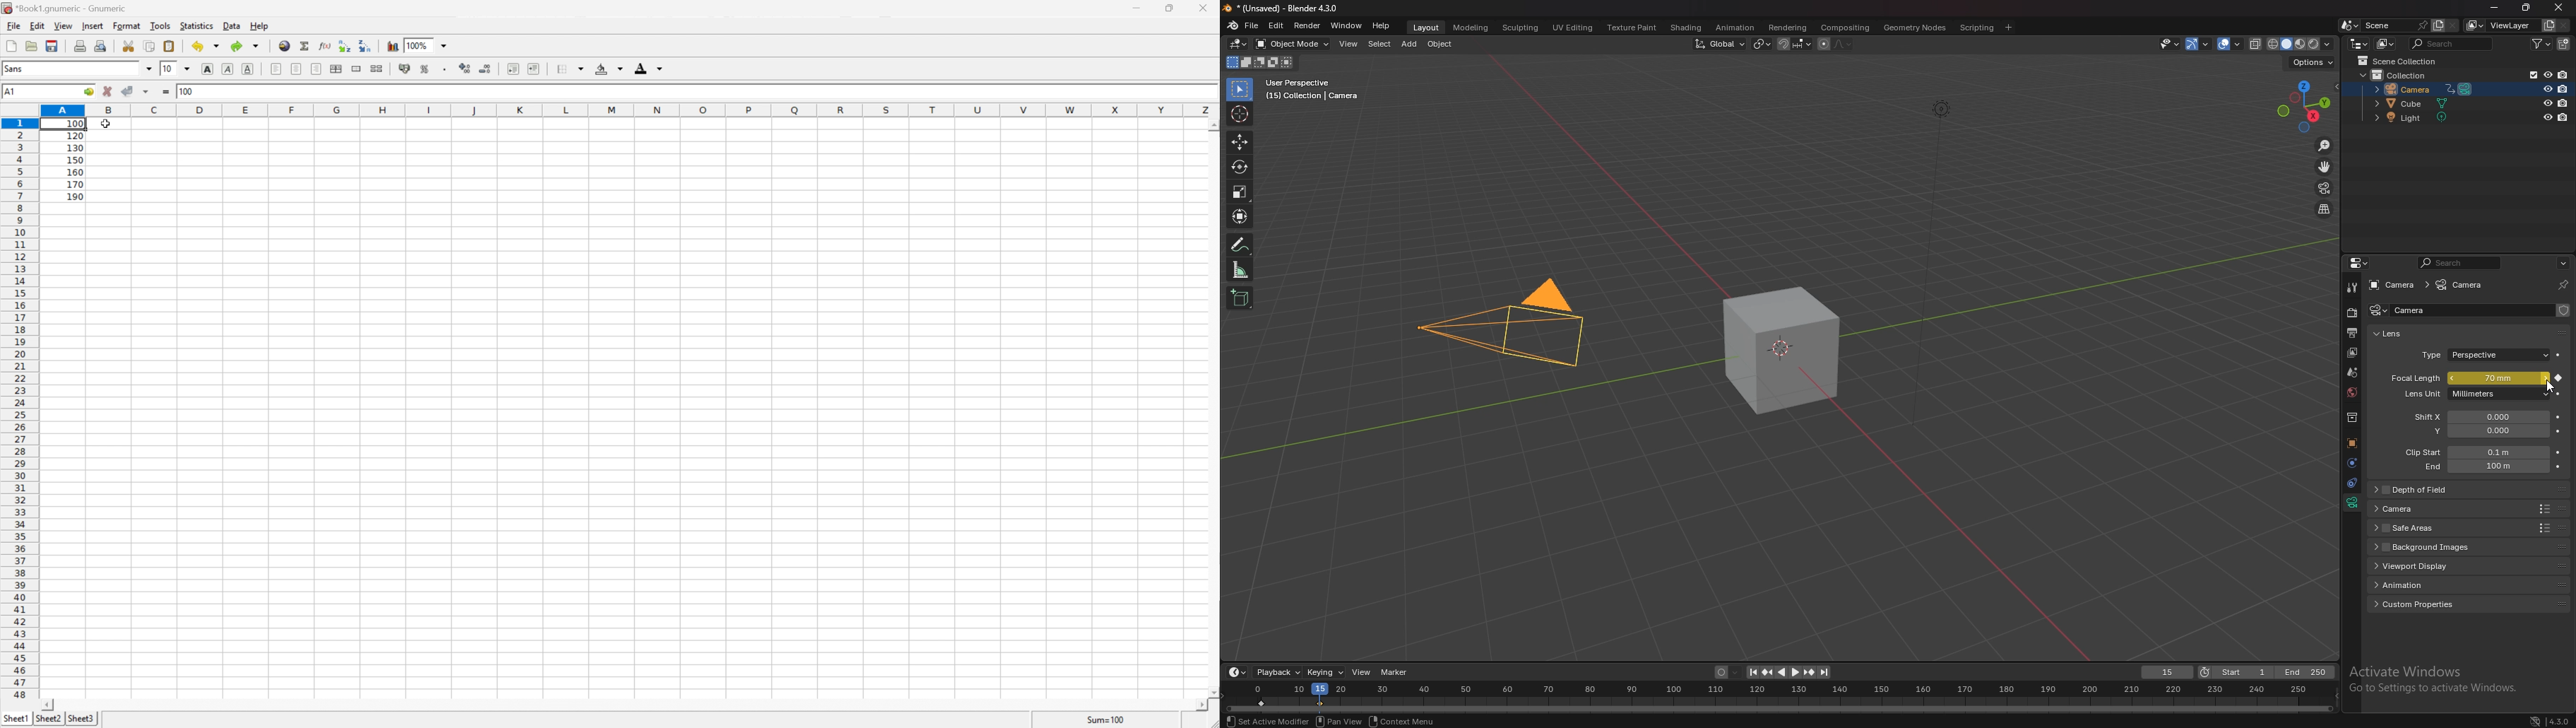 Image resolution: width=2576 pixels, height=728 pixels. What do you see at coordinates (13, 26) in the screenshot?
I see `File` at bounding box center [13, 26].